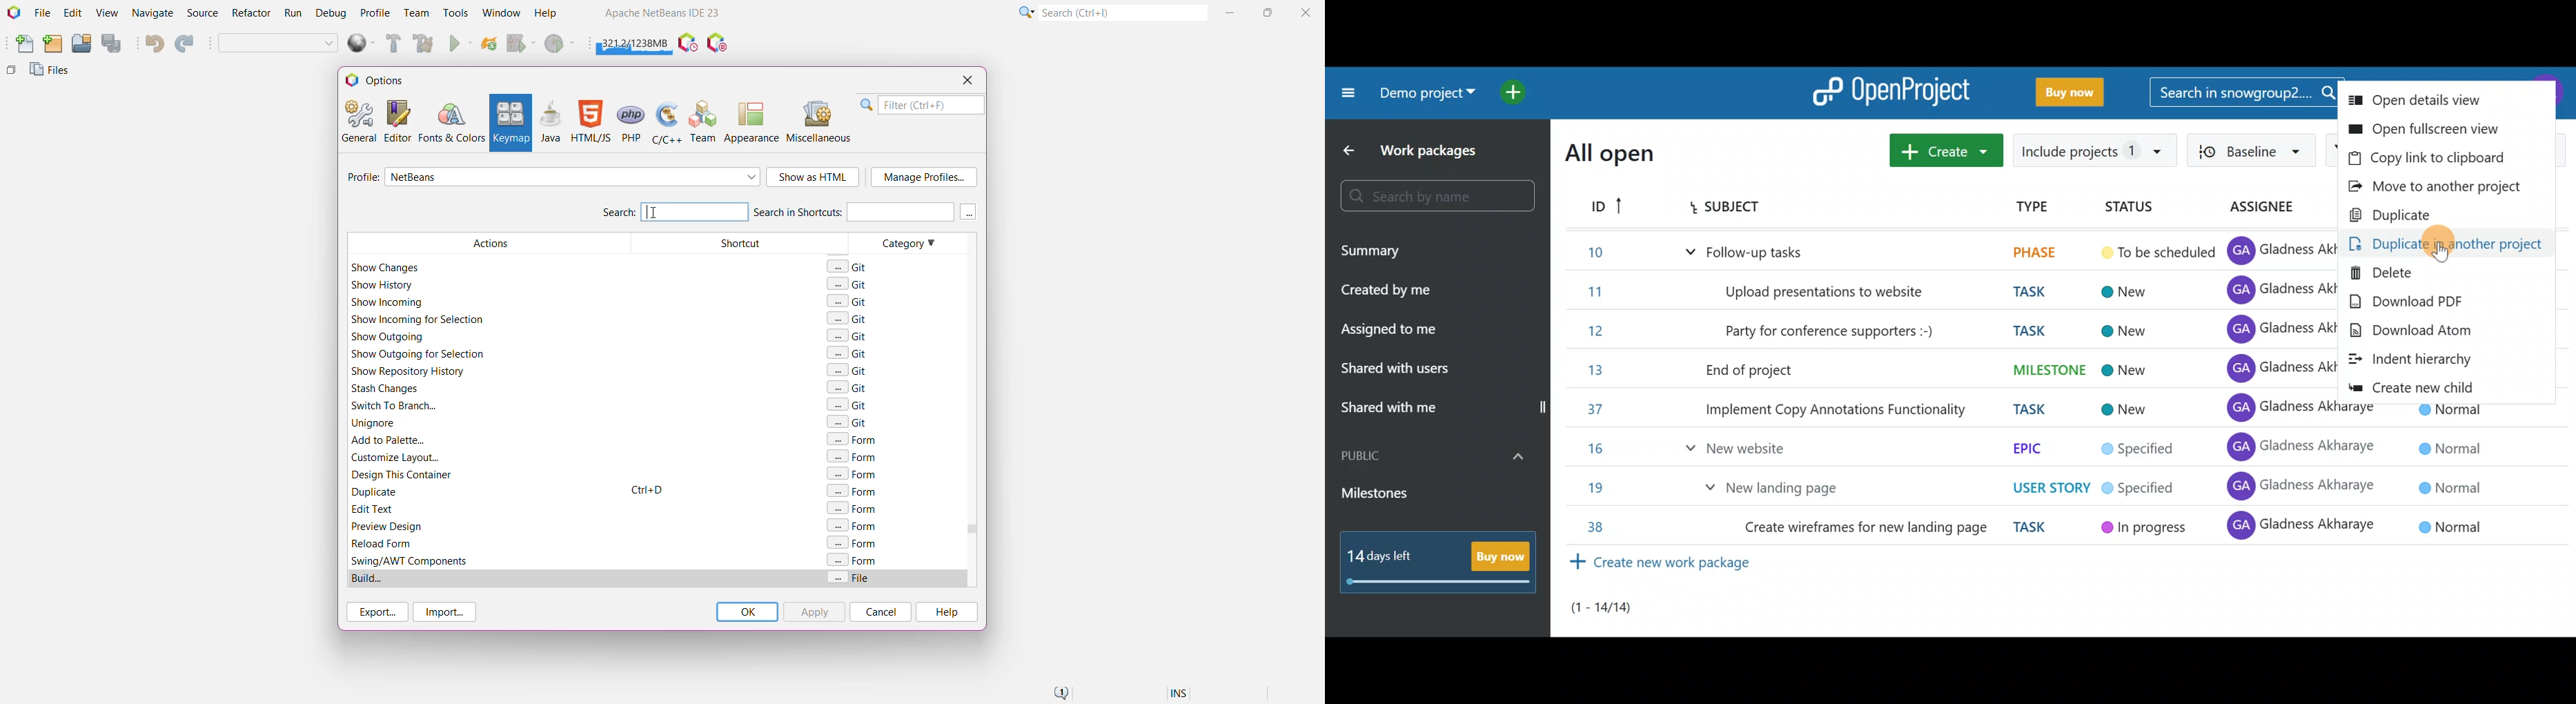  Describe the element at coordinates (489, 45) in the screenshot. I see `Reload` at that location.